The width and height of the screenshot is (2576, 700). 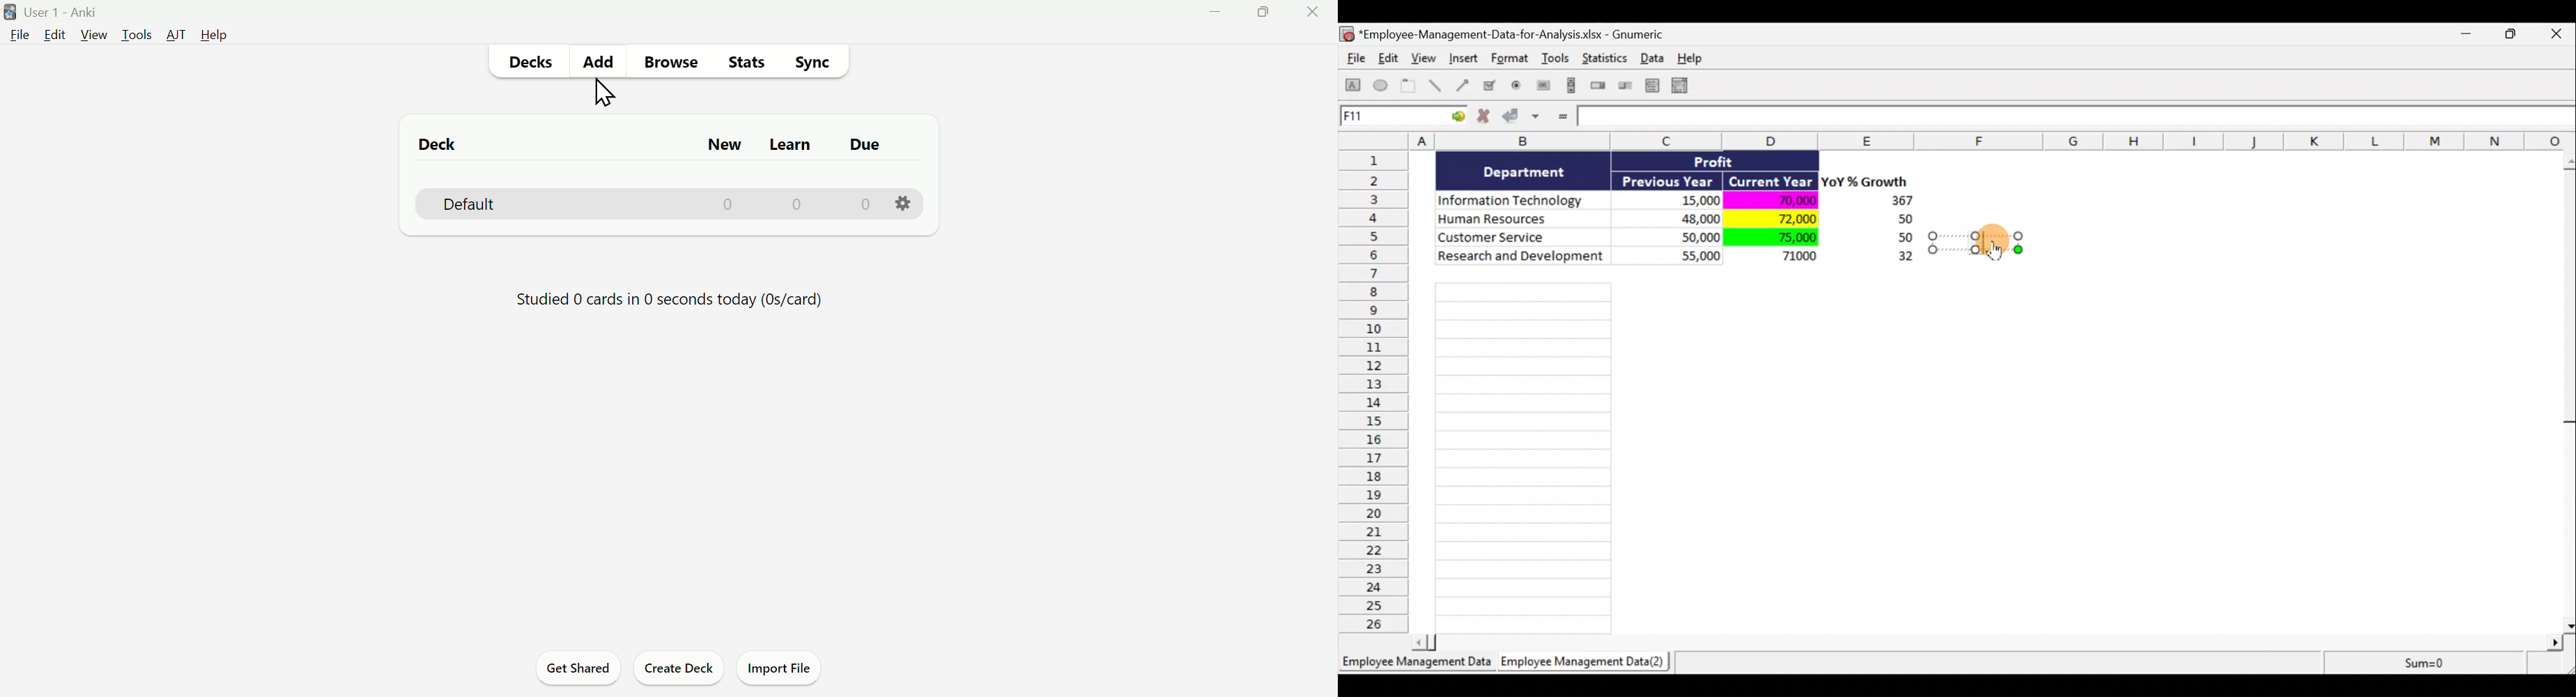 I want to click on Document name, so click(x=1509, y=35).